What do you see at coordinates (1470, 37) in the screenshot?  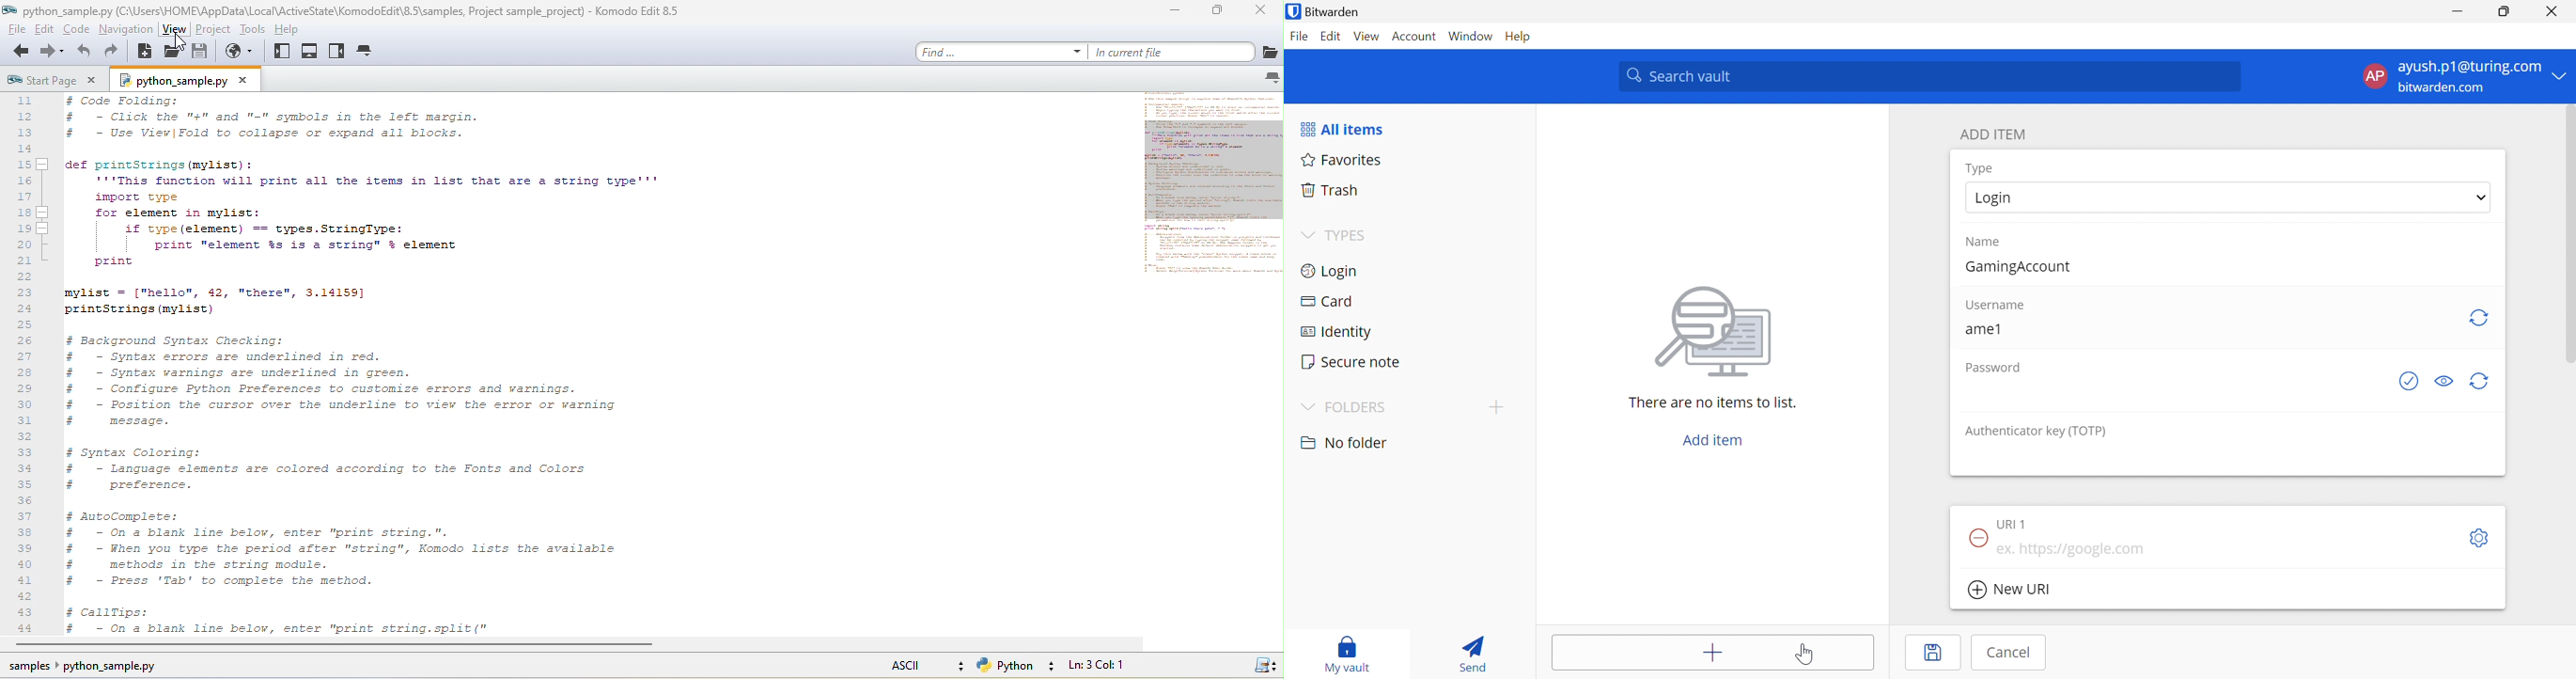 I see `Window` at bounding box center [1470, 37].